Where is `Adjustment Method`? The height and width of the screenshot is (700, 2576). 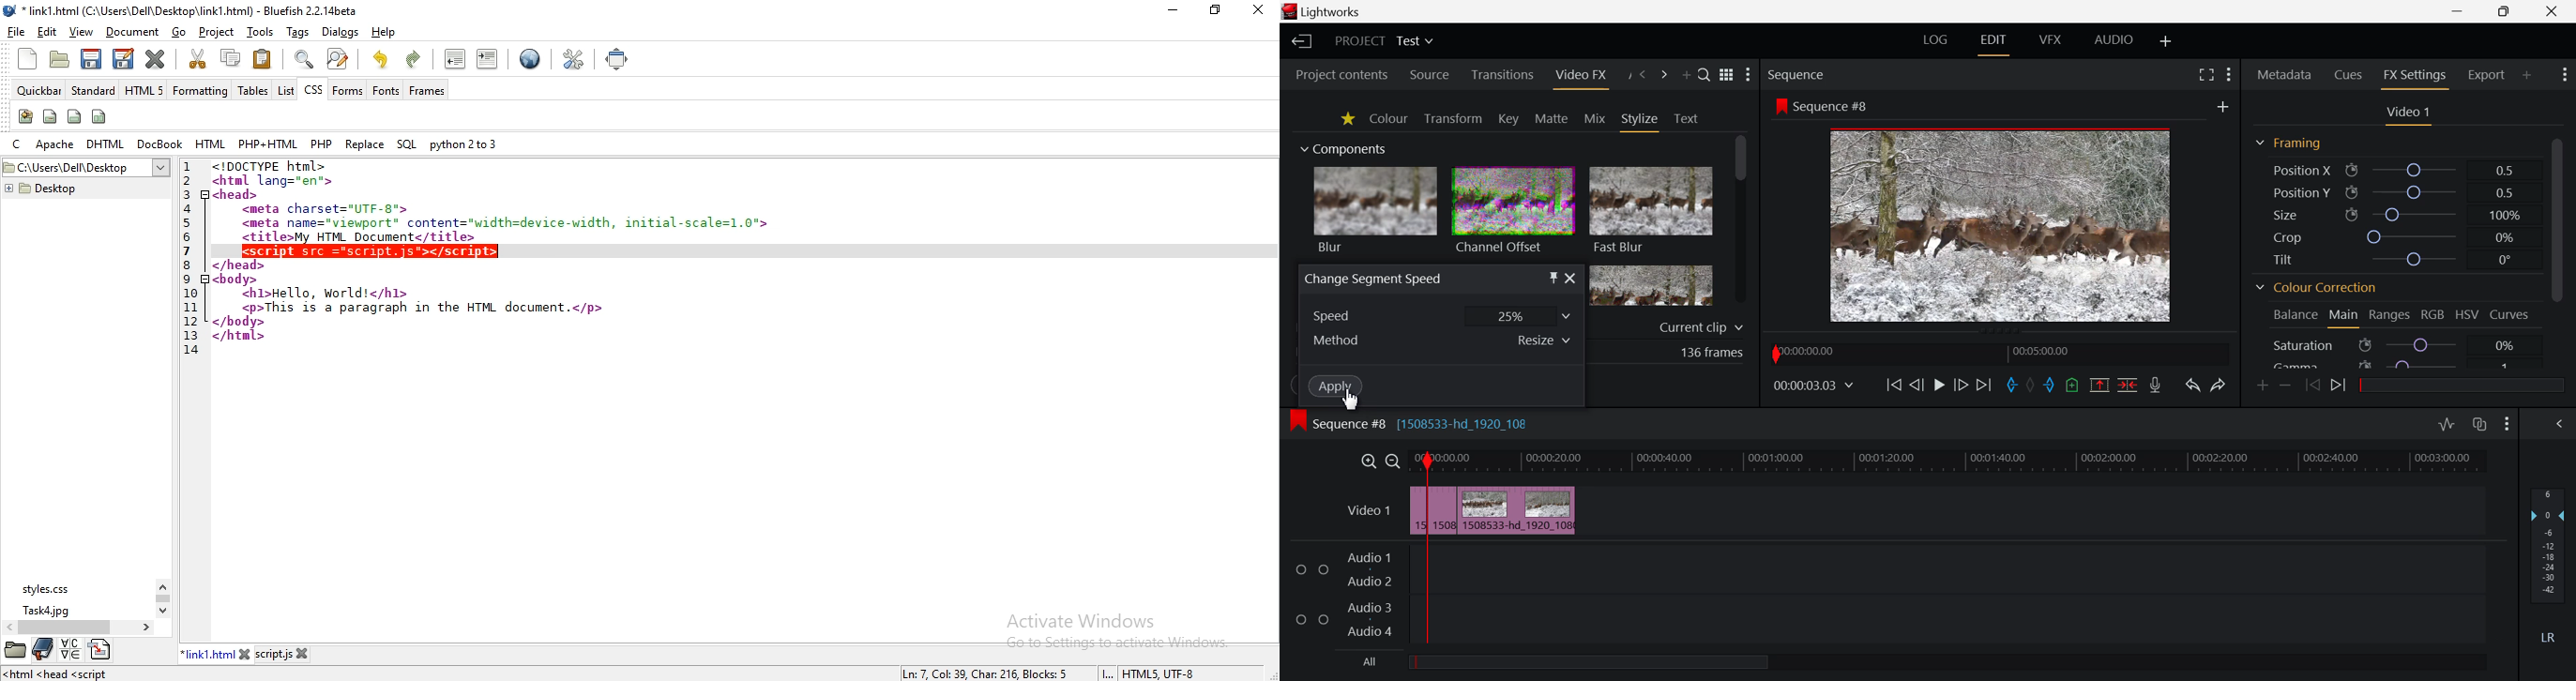
Adjustment Method is located at coordinates (1441, 341).